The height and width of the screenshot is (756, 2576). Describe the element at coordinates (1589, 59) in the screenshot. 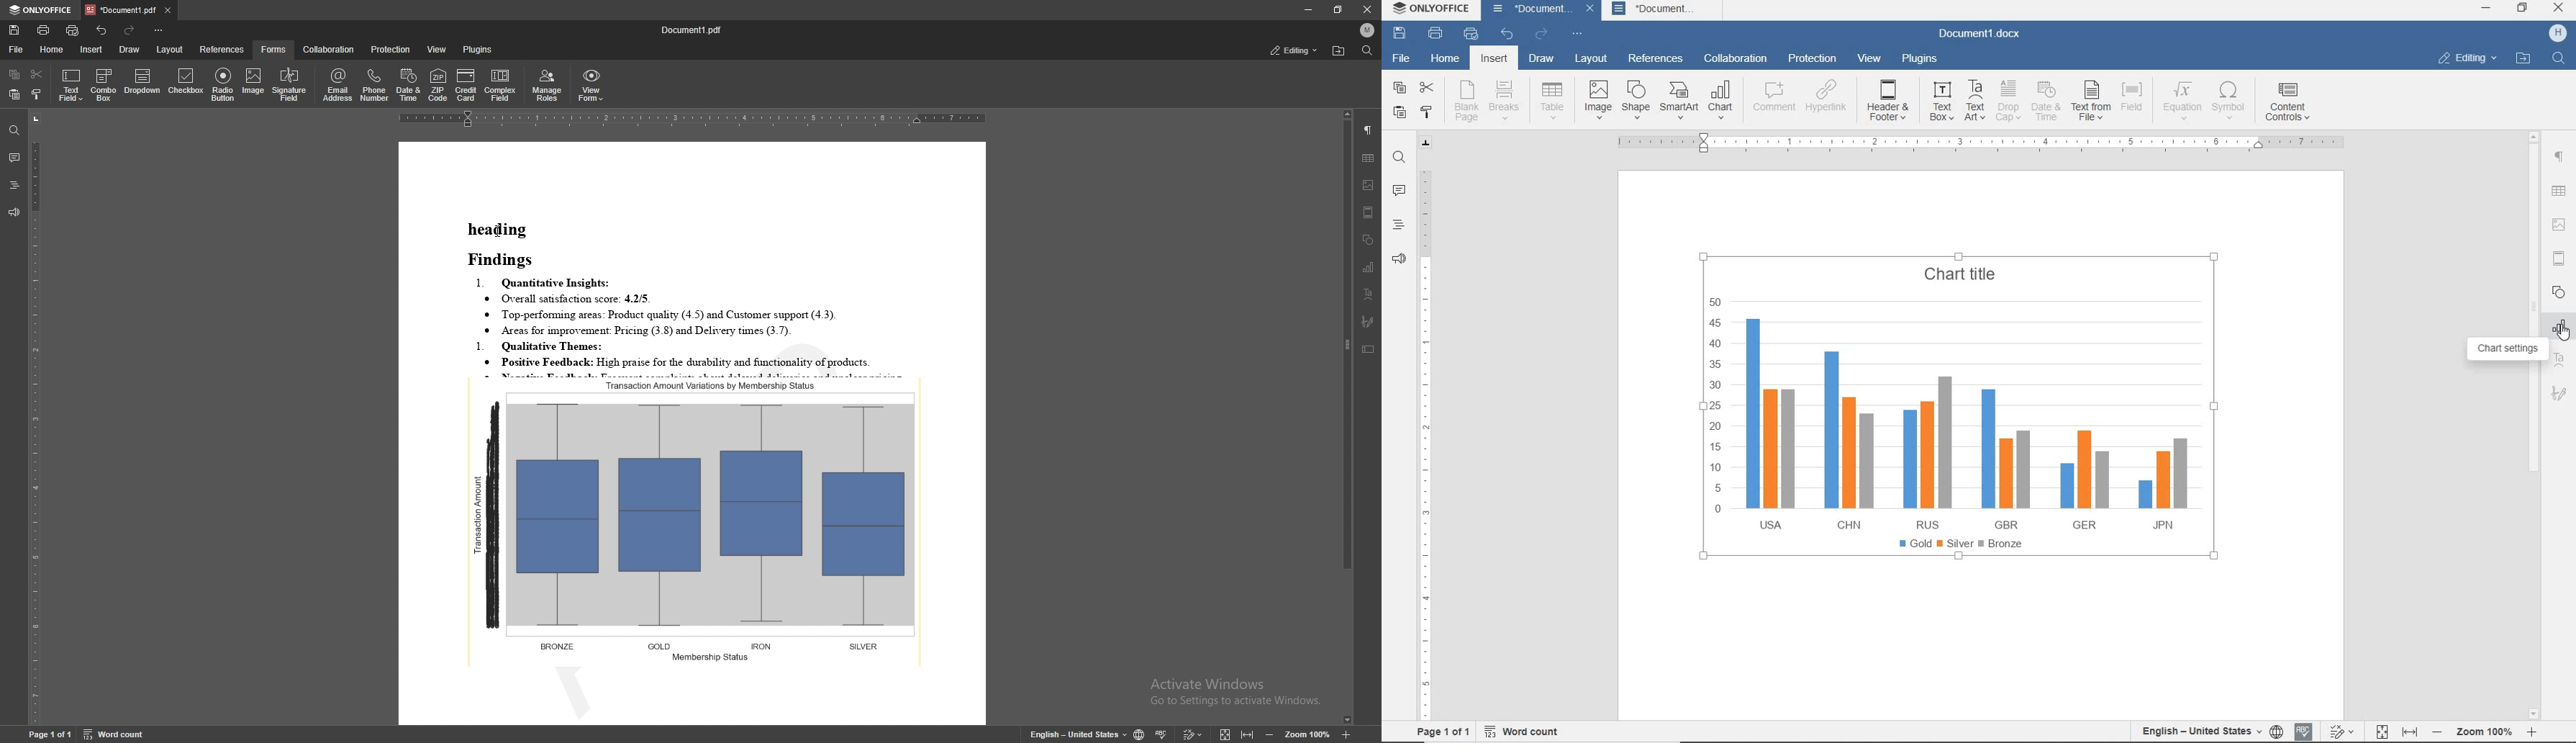

I see `layout` at that location.